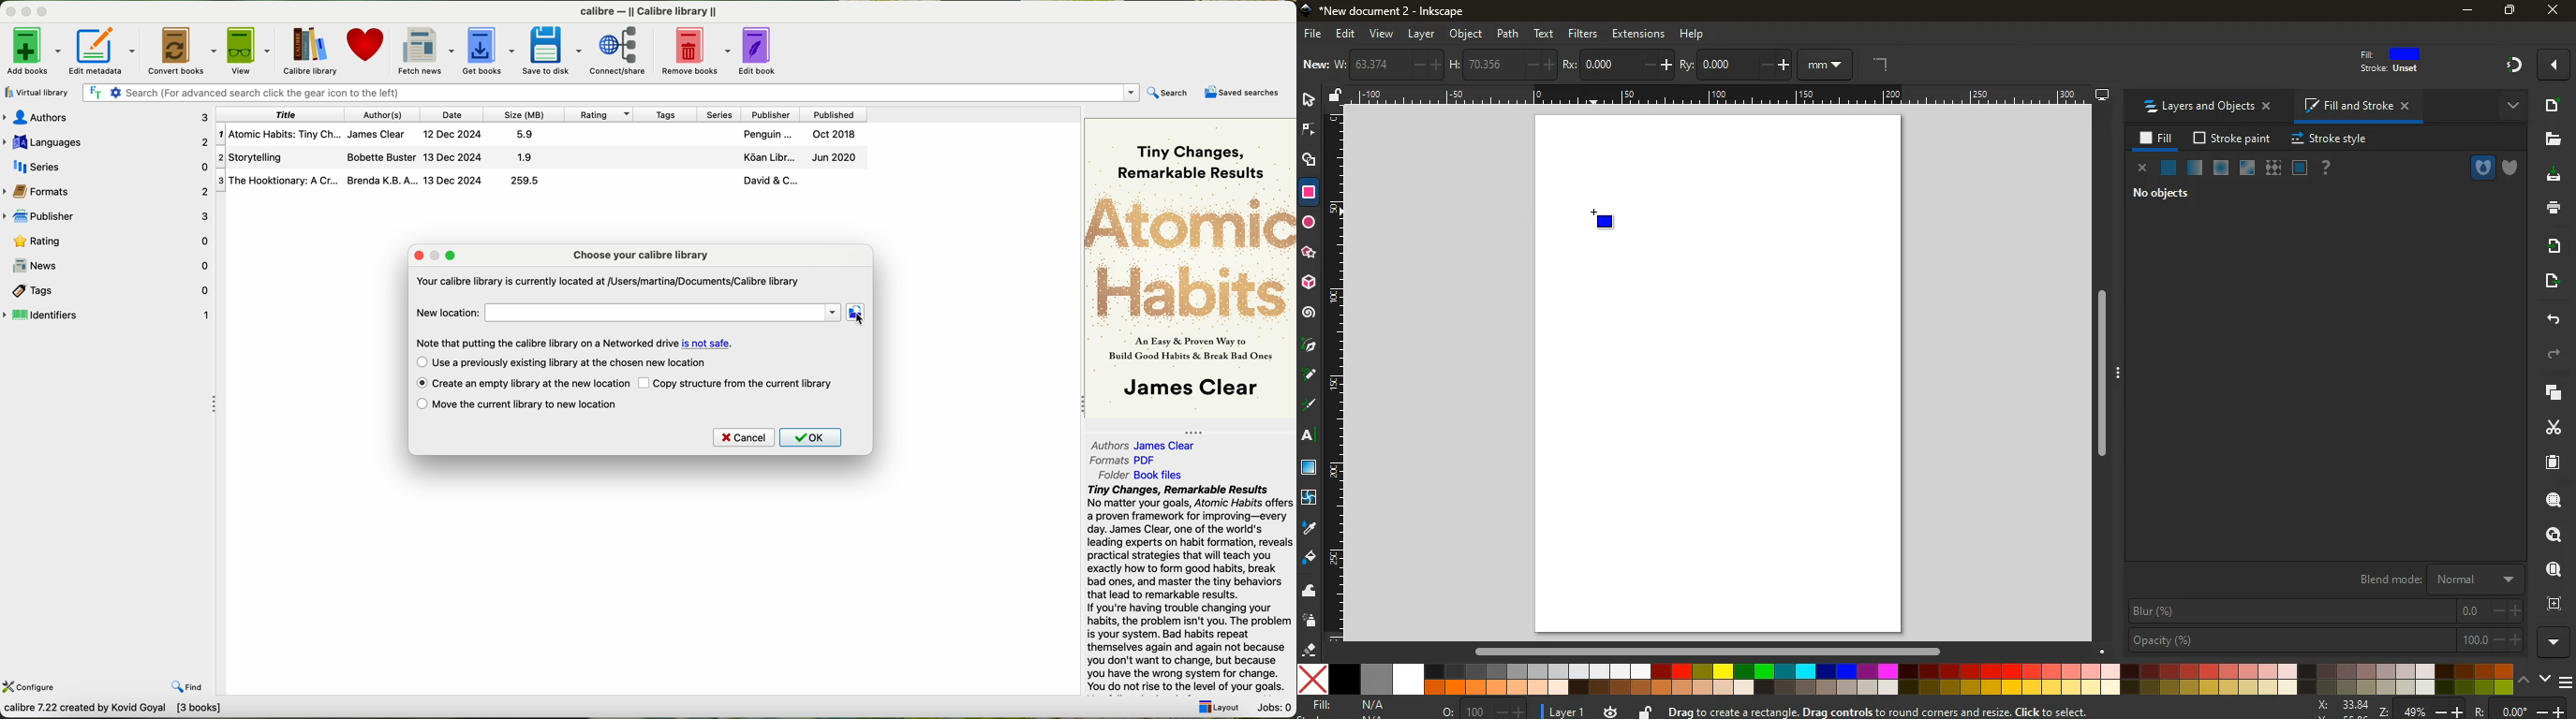 The image size is (2576, 728). What do you see at coordinates (2544, 680) in the screenshot?
I see `down` at bounding box center [2544, 680].